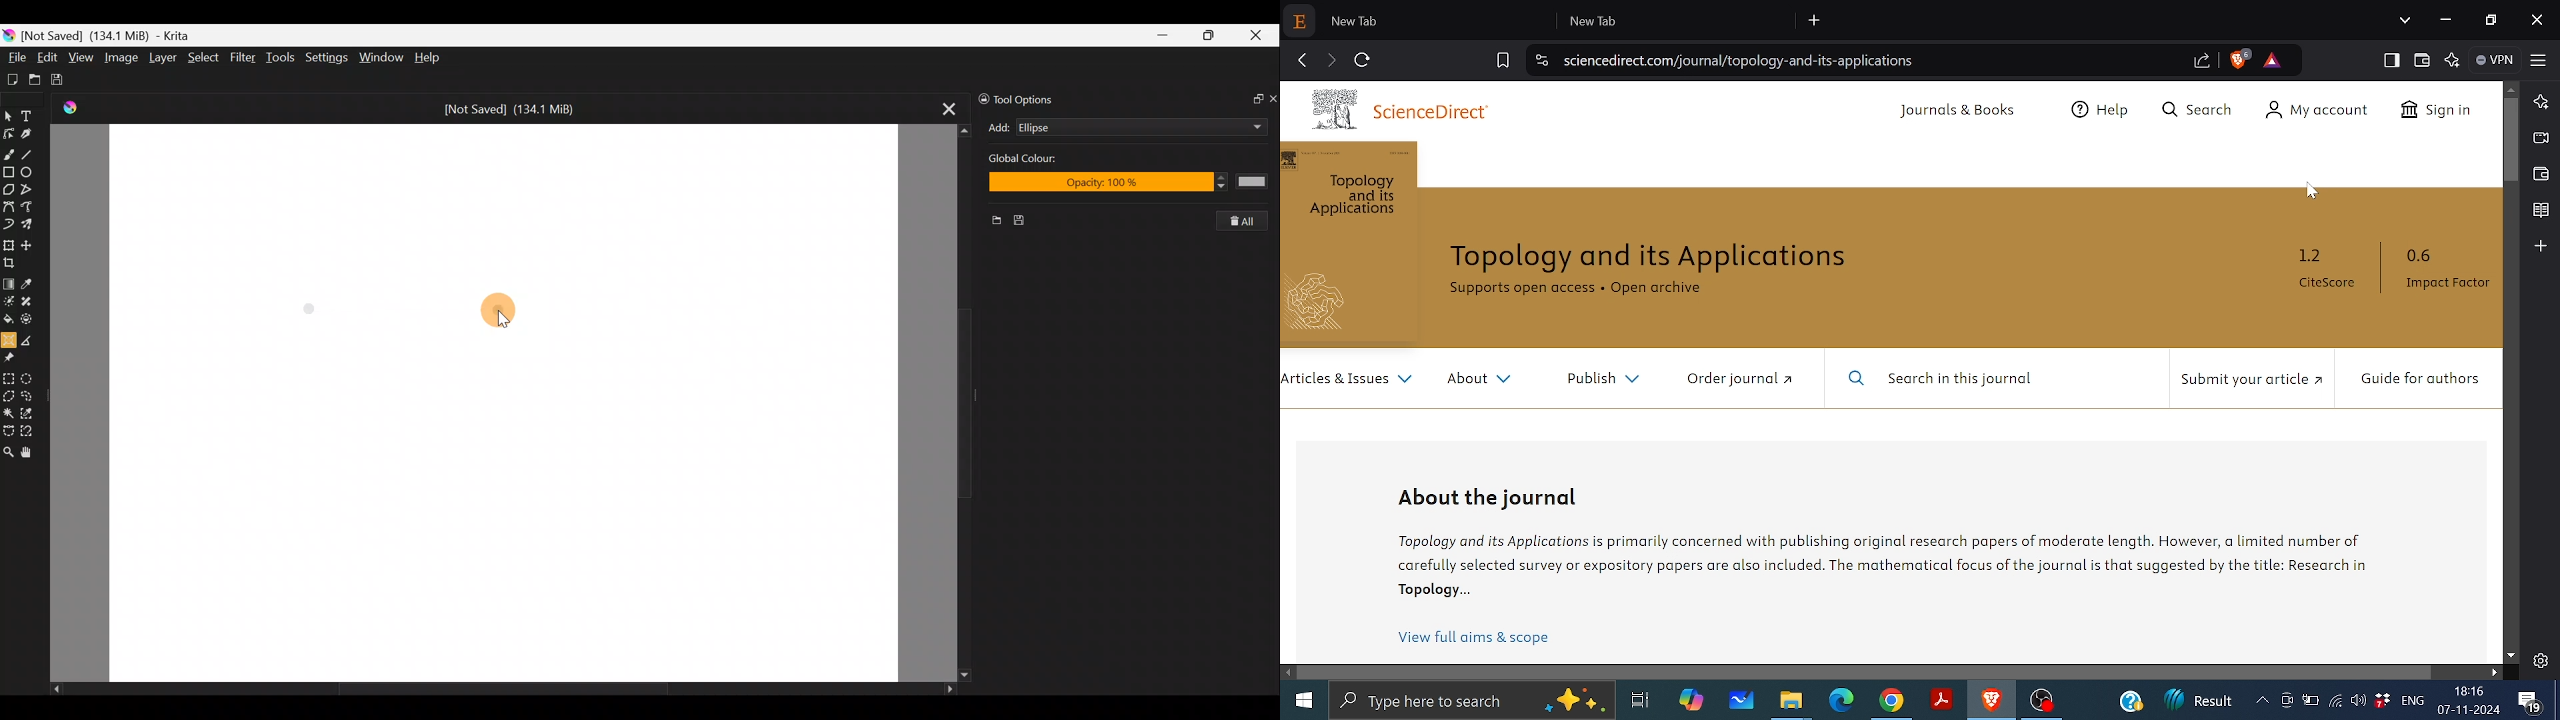 This screenshot has width=2576, height=728. What do you see at coordinates (1304, 699) in the screenshot?
I see `home` at bounding box center [1304, 699].